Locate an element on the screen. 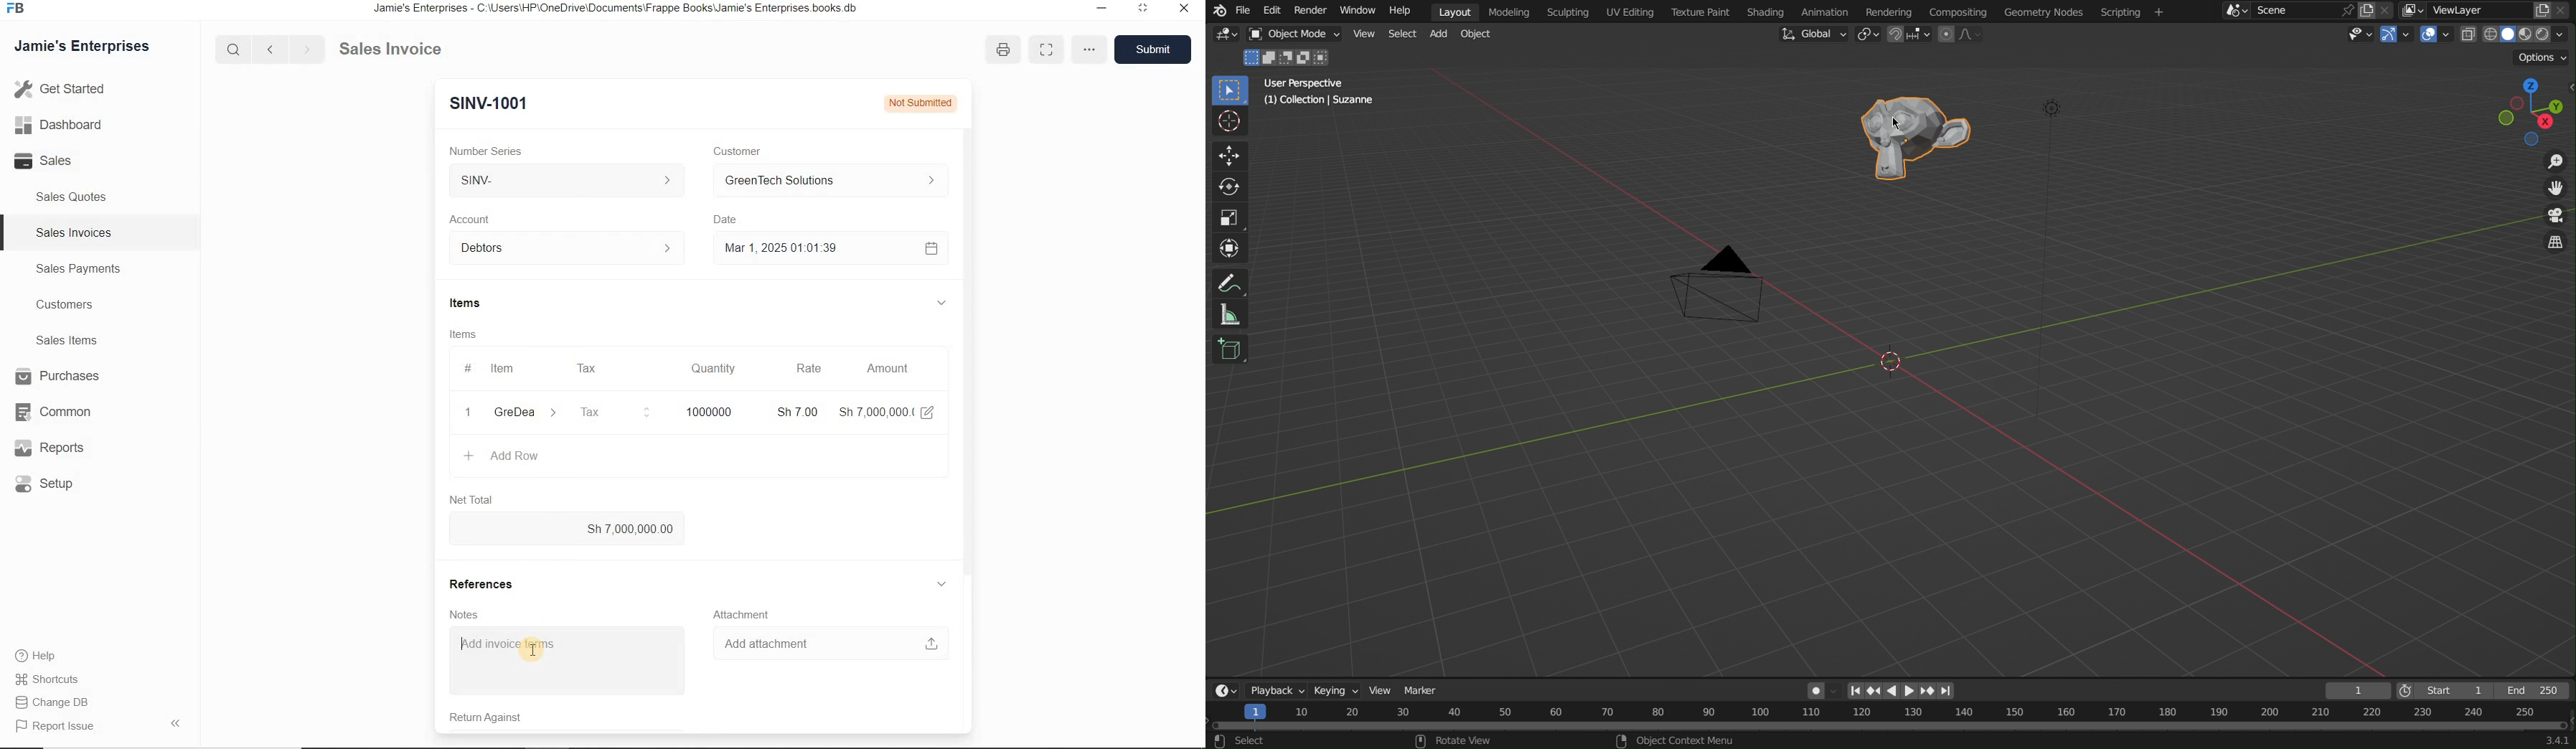 The height and width of the screenshot is (756, 2576). References is located at coordinates (485, 582).